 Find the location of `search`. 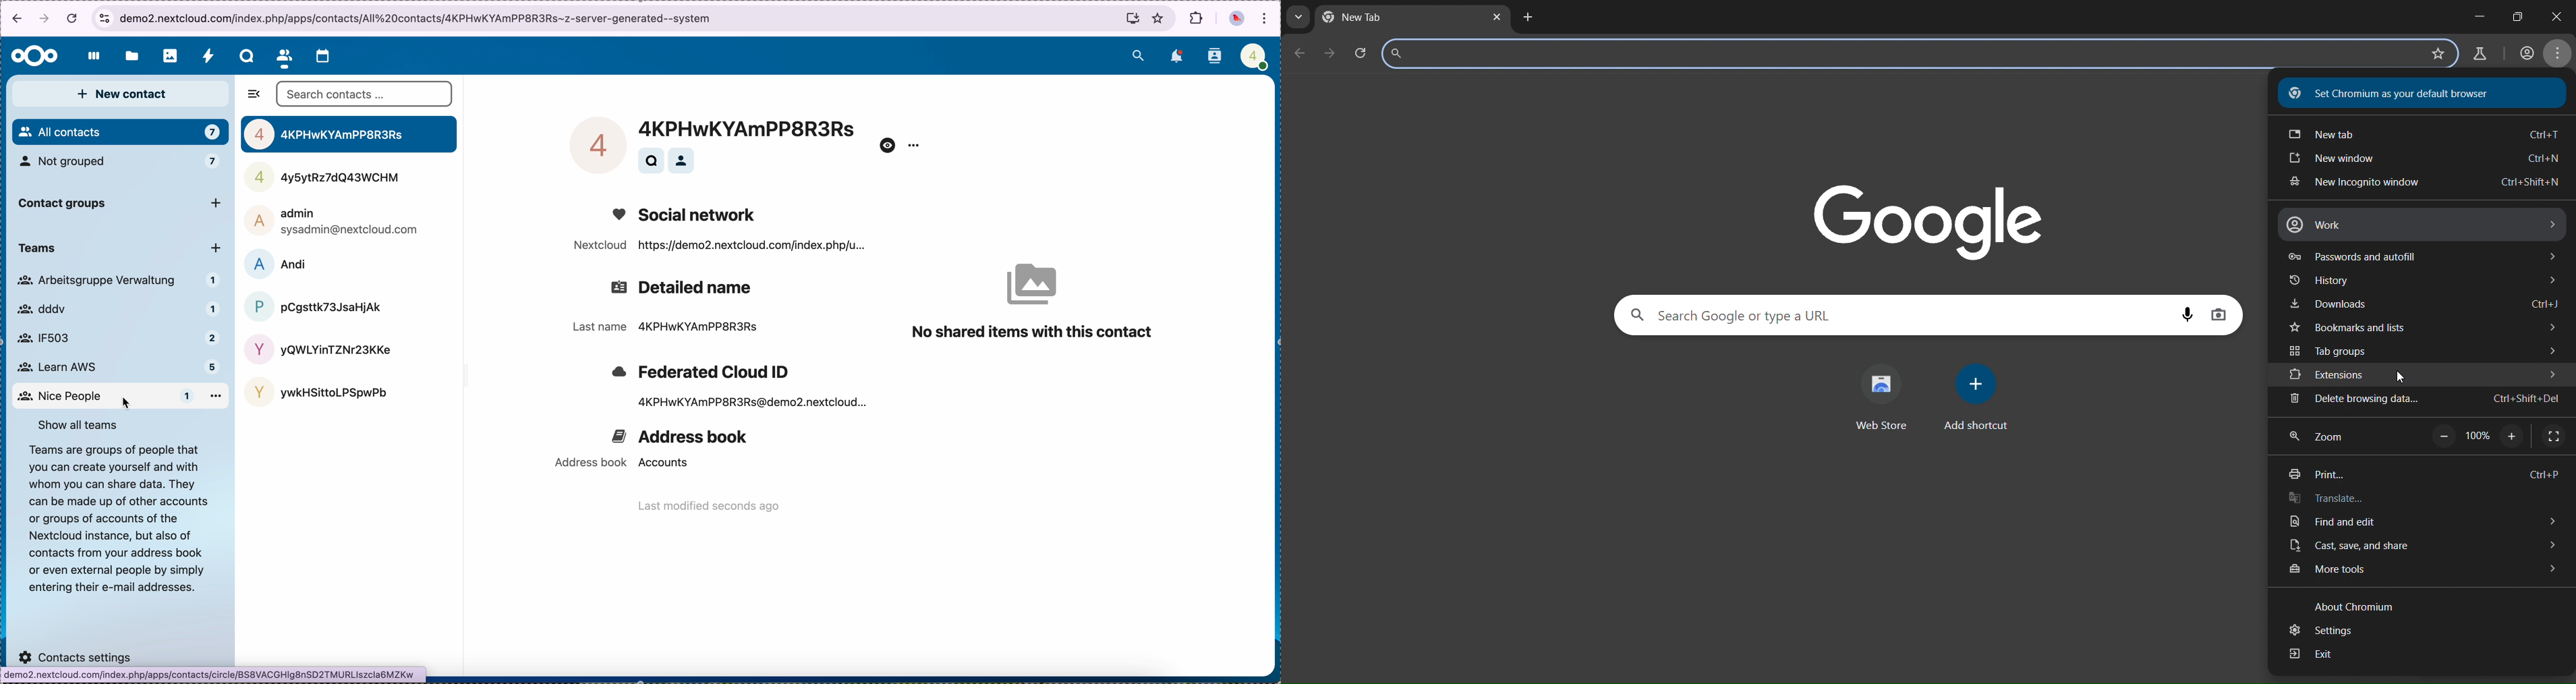

search is located at coordinates (1139, 54).